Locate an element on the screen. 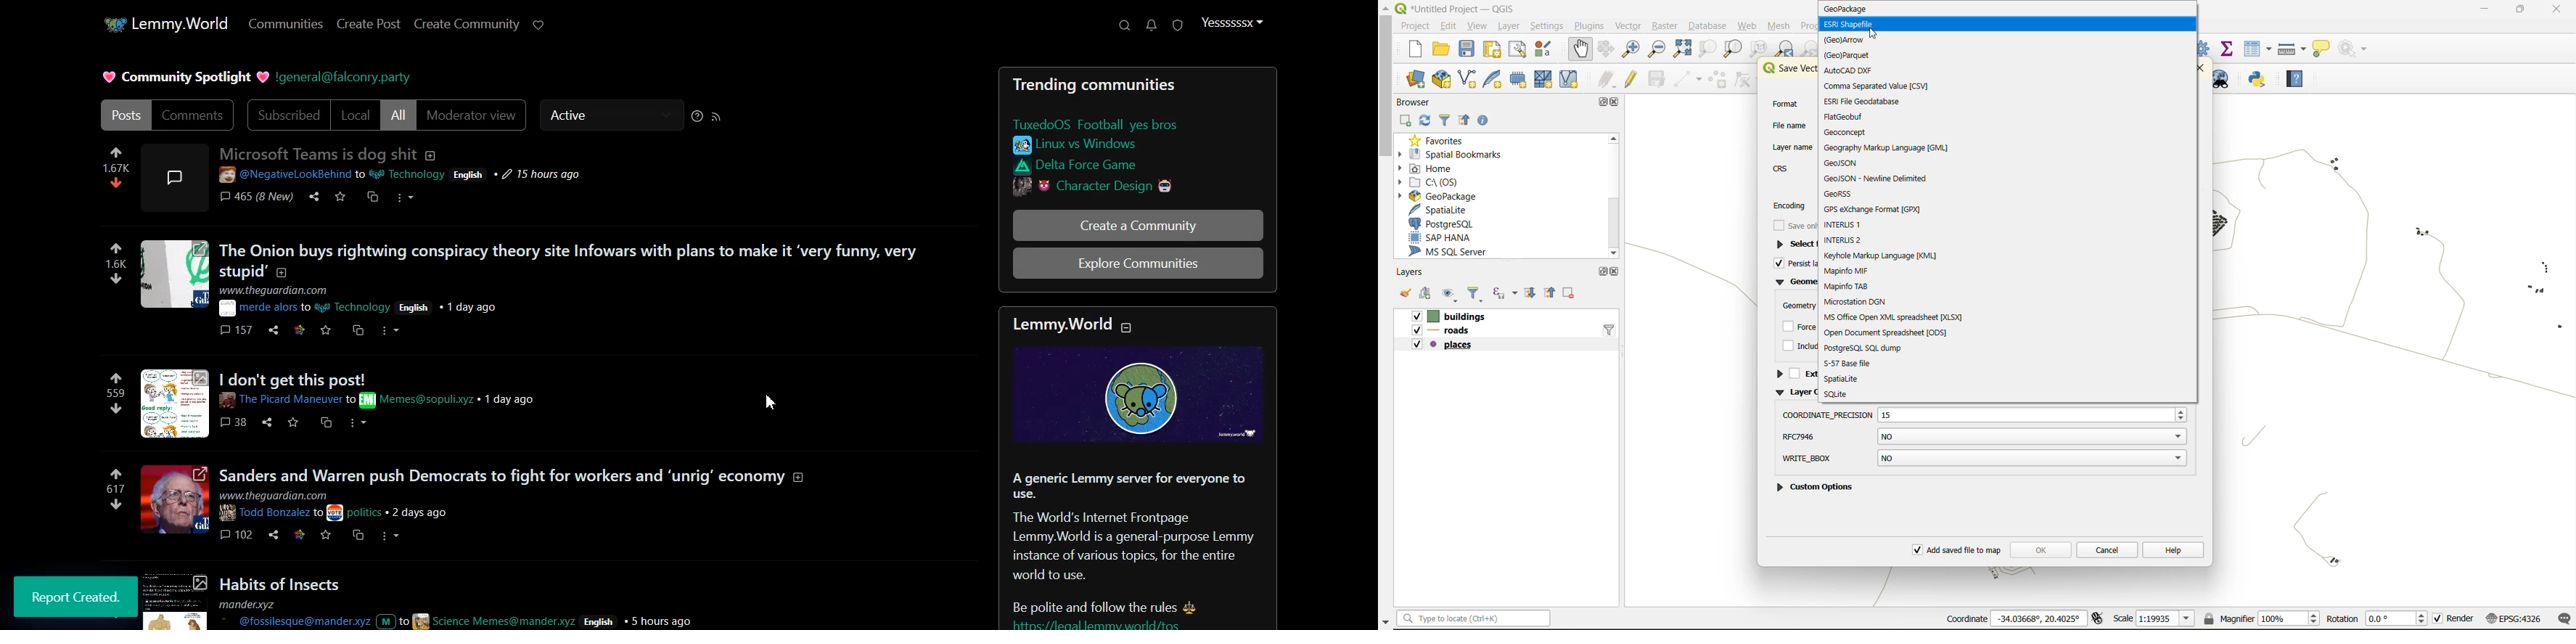  save is located at coordinates (326, 330).